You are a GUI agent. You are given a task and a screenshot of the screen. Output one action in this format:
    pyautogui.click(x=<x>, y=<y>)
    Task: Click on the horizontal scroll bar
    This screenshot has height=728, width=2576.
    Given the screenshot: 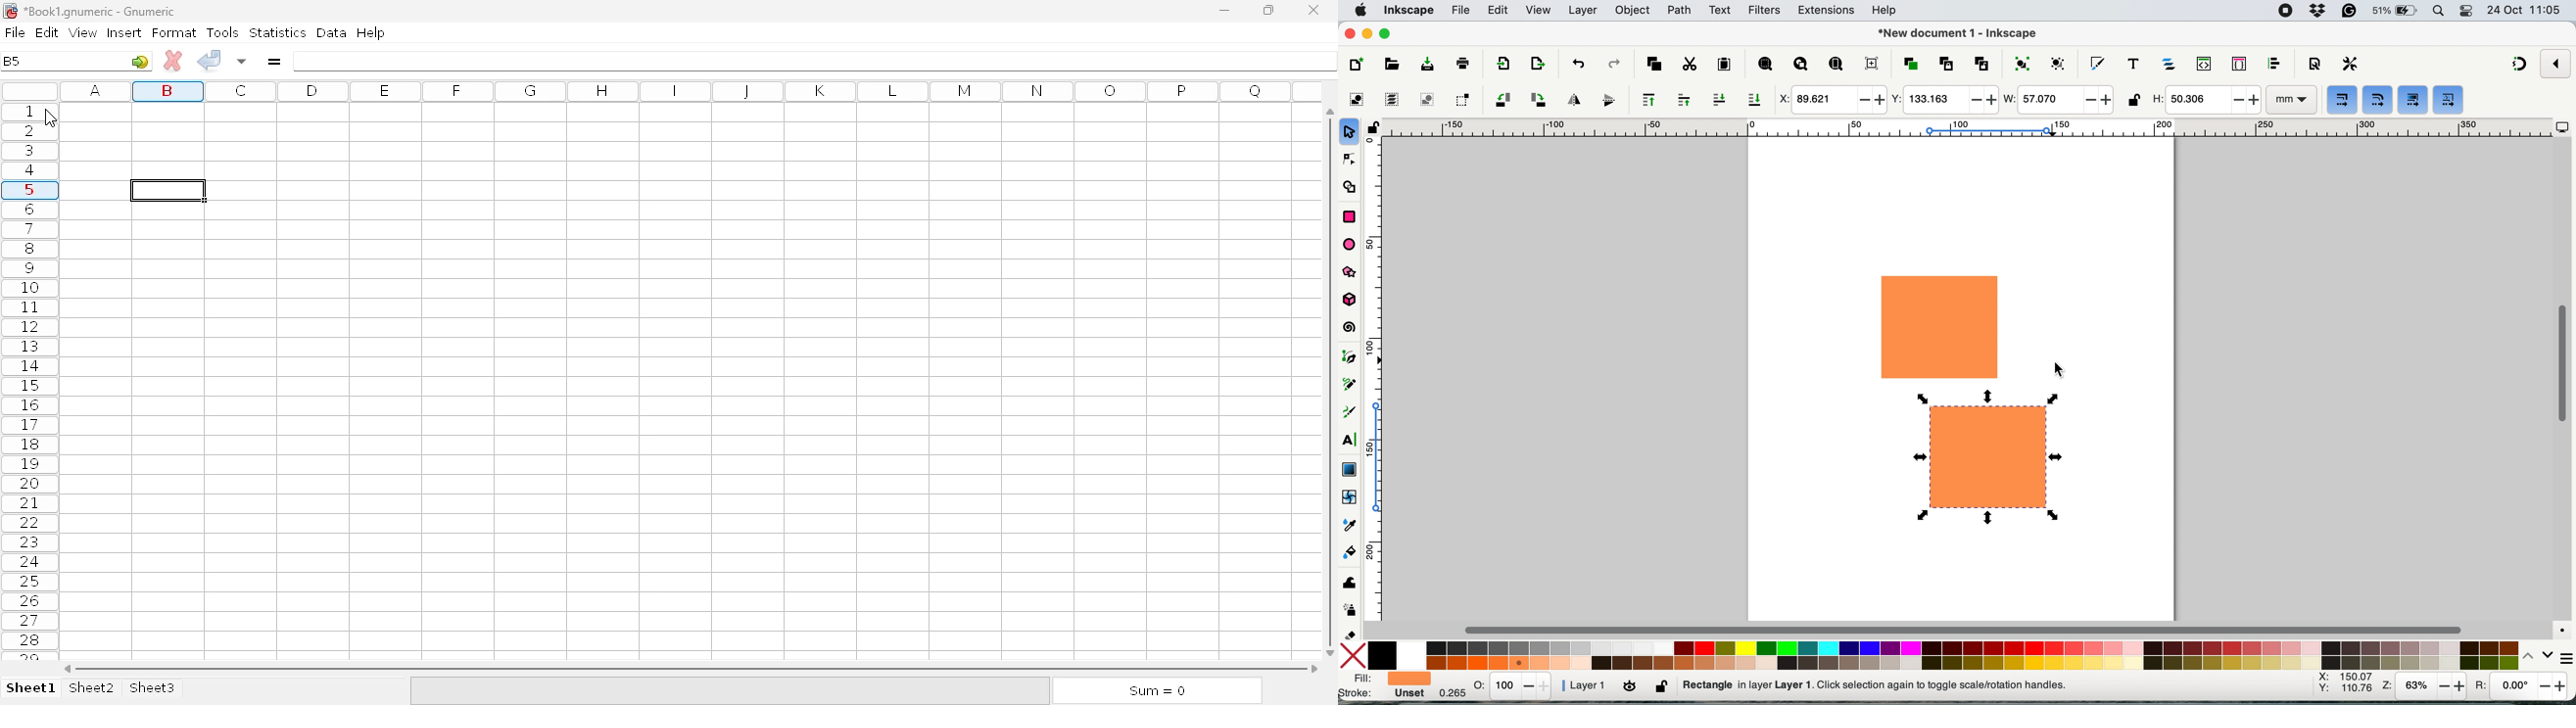 What is the action you would take?
    pyautogui.click(x=1966, y=629)
    